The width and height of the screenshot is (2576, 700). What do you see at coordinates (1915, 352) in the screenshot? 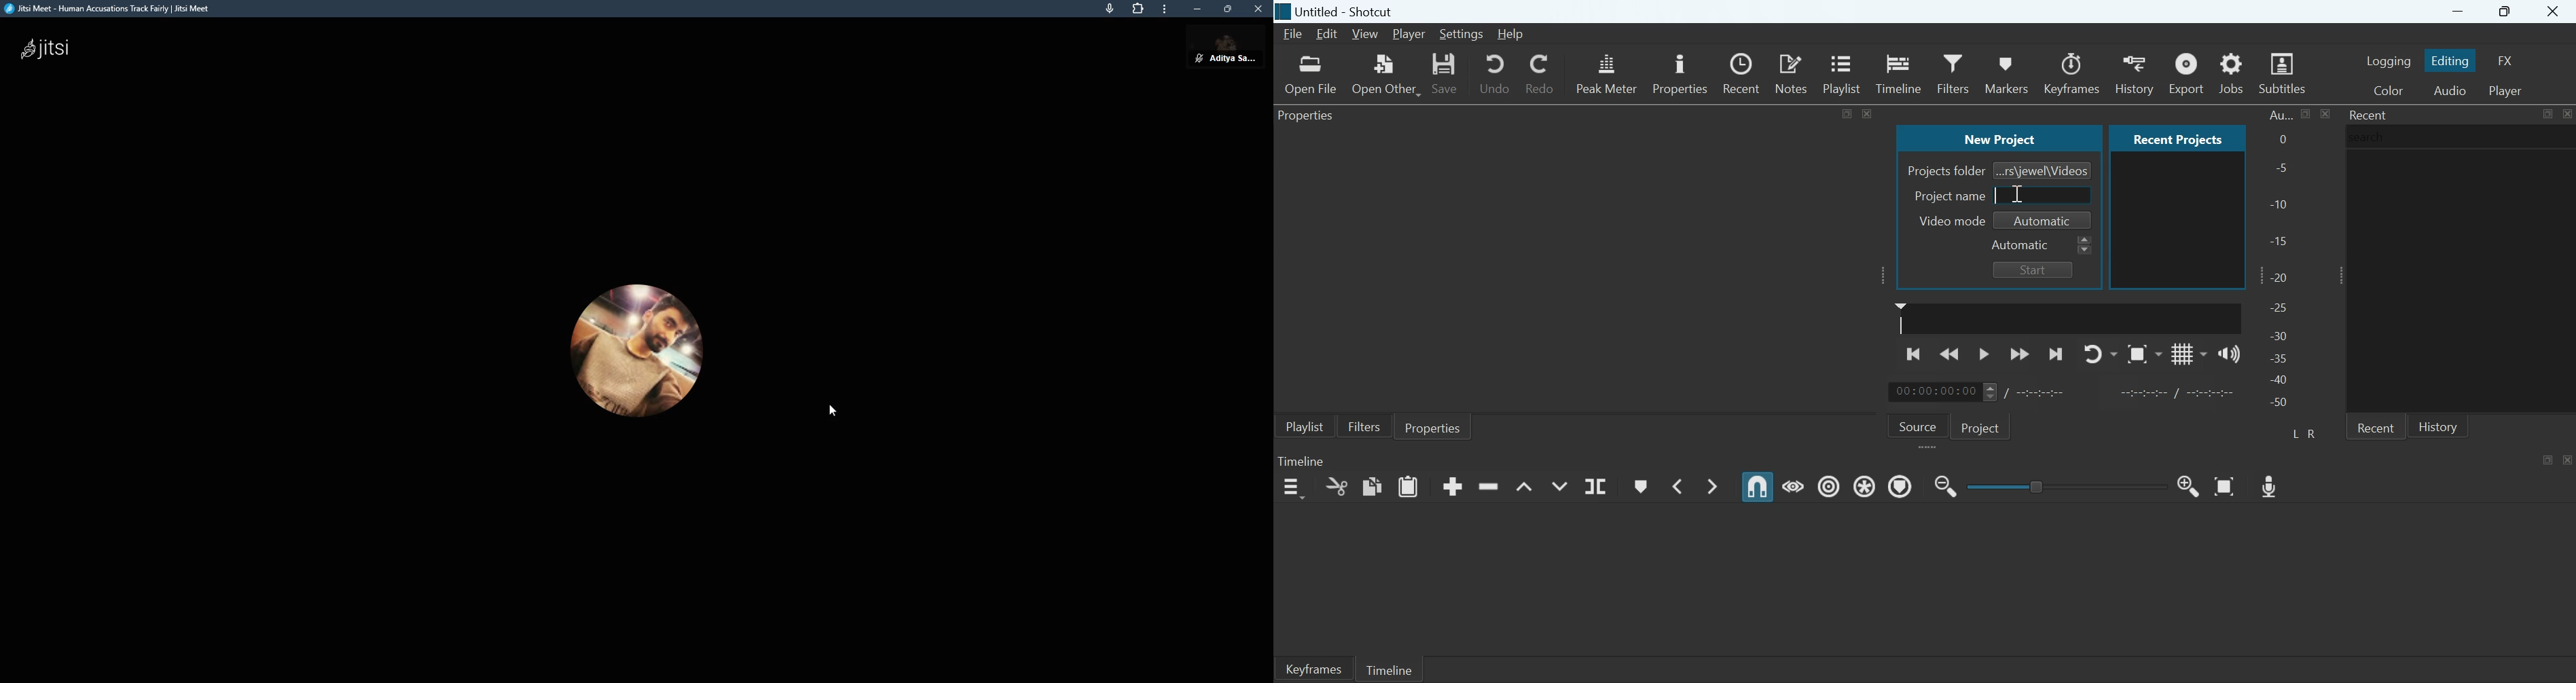
I see `Skip to the previous point` at bounding box center [1915, 352].